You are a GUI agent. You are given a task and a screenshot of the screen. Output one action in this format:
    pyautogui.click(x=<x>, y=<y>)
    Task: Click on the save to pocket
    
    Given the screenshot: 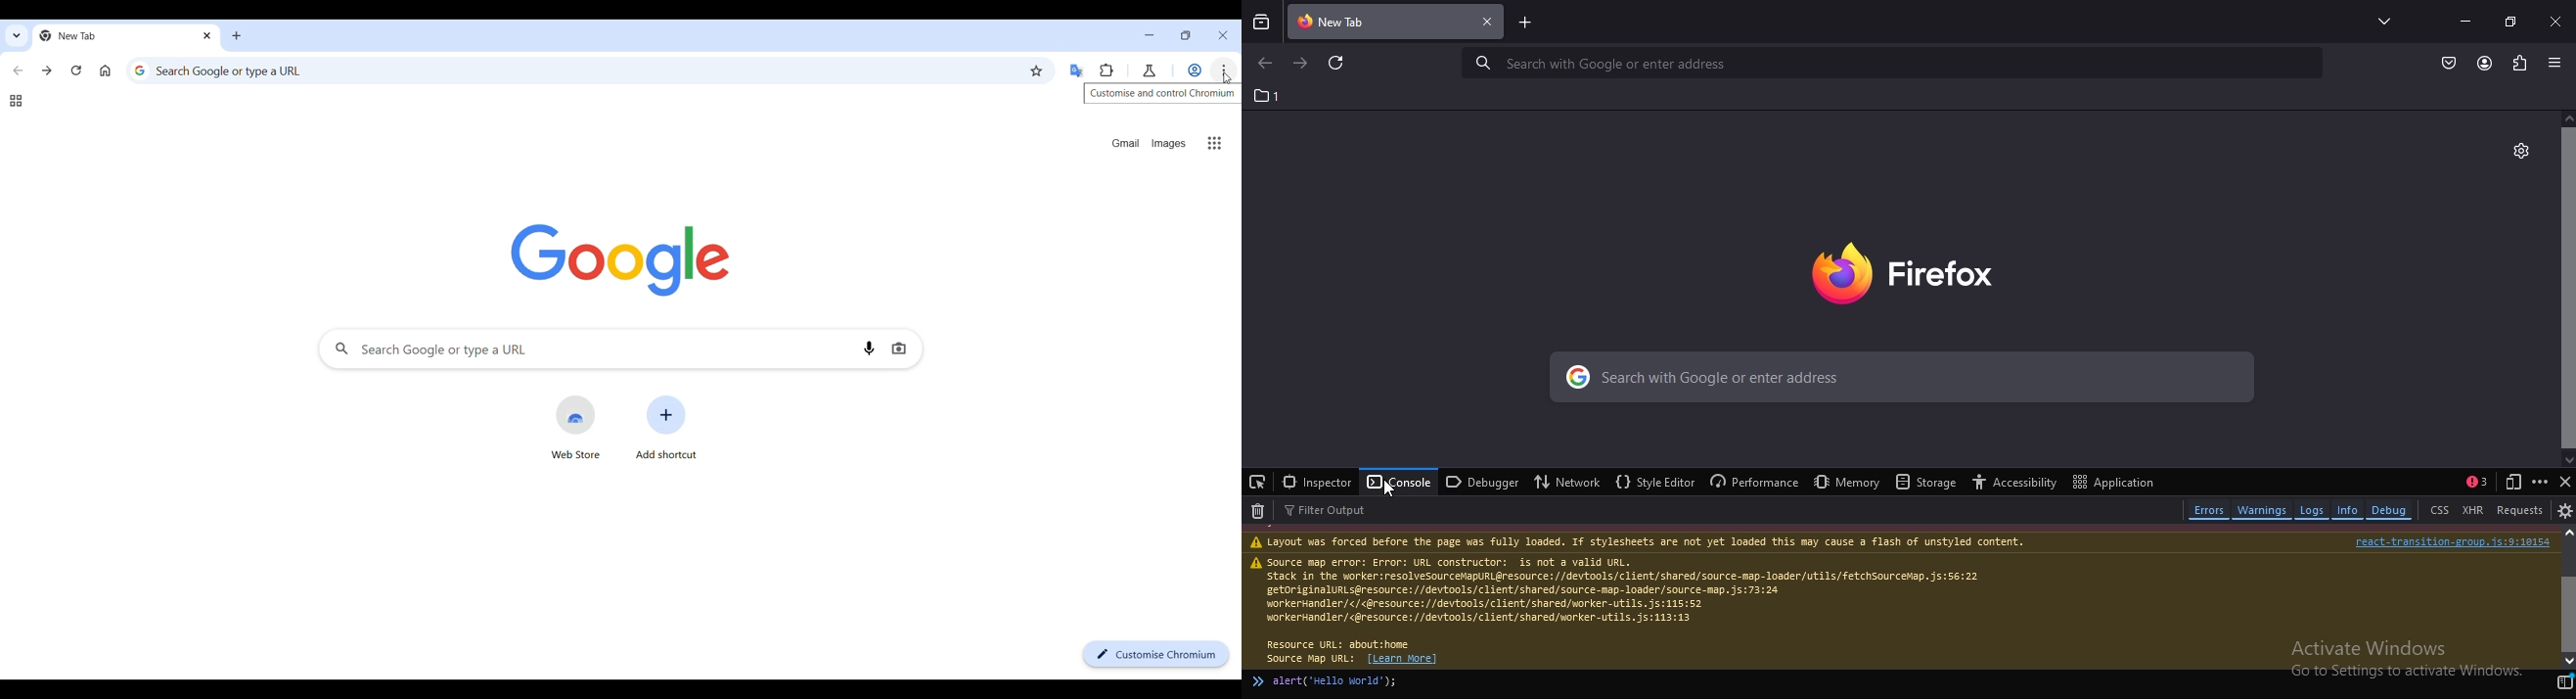 What is the action you would take?
    pyautogui.click(x=2450, y=64)
    